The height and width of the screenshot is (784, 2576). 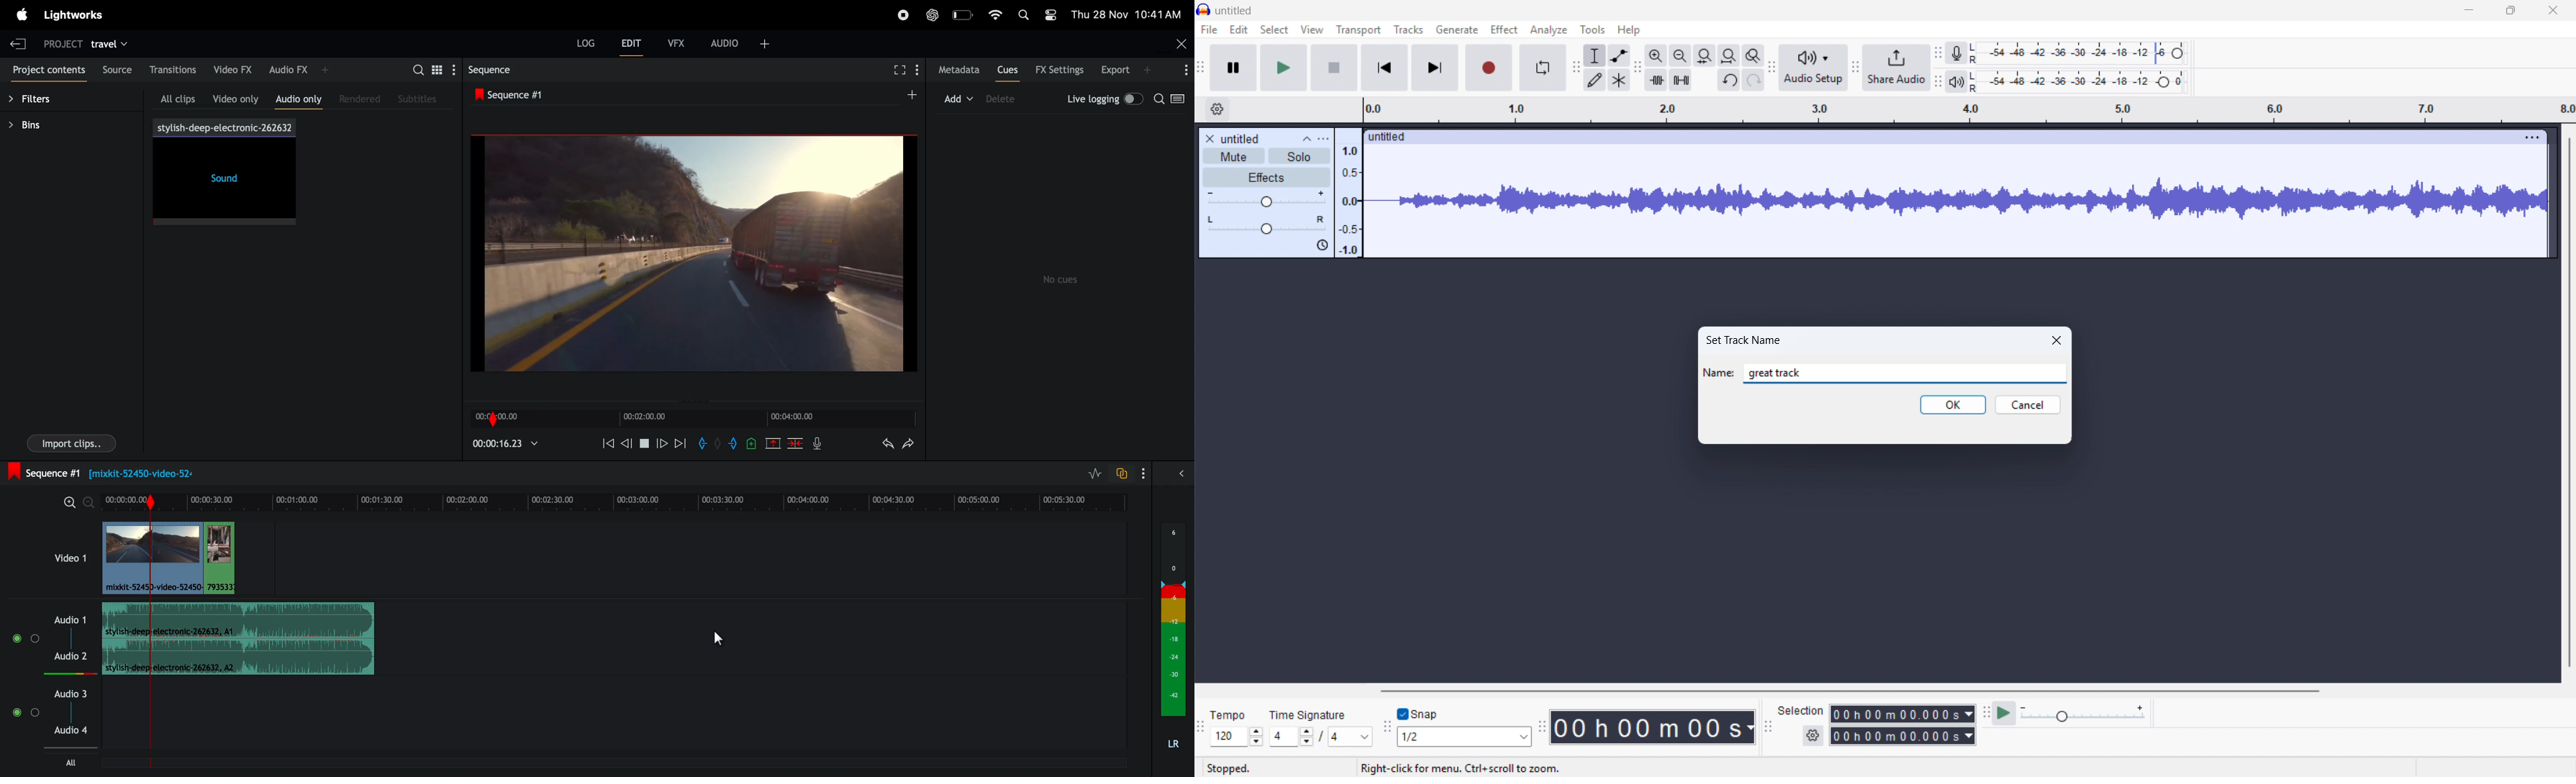 What do you see at coordinates (958, 69) in the screenshot?
I see `meta data` at bounding box center [958, 69].